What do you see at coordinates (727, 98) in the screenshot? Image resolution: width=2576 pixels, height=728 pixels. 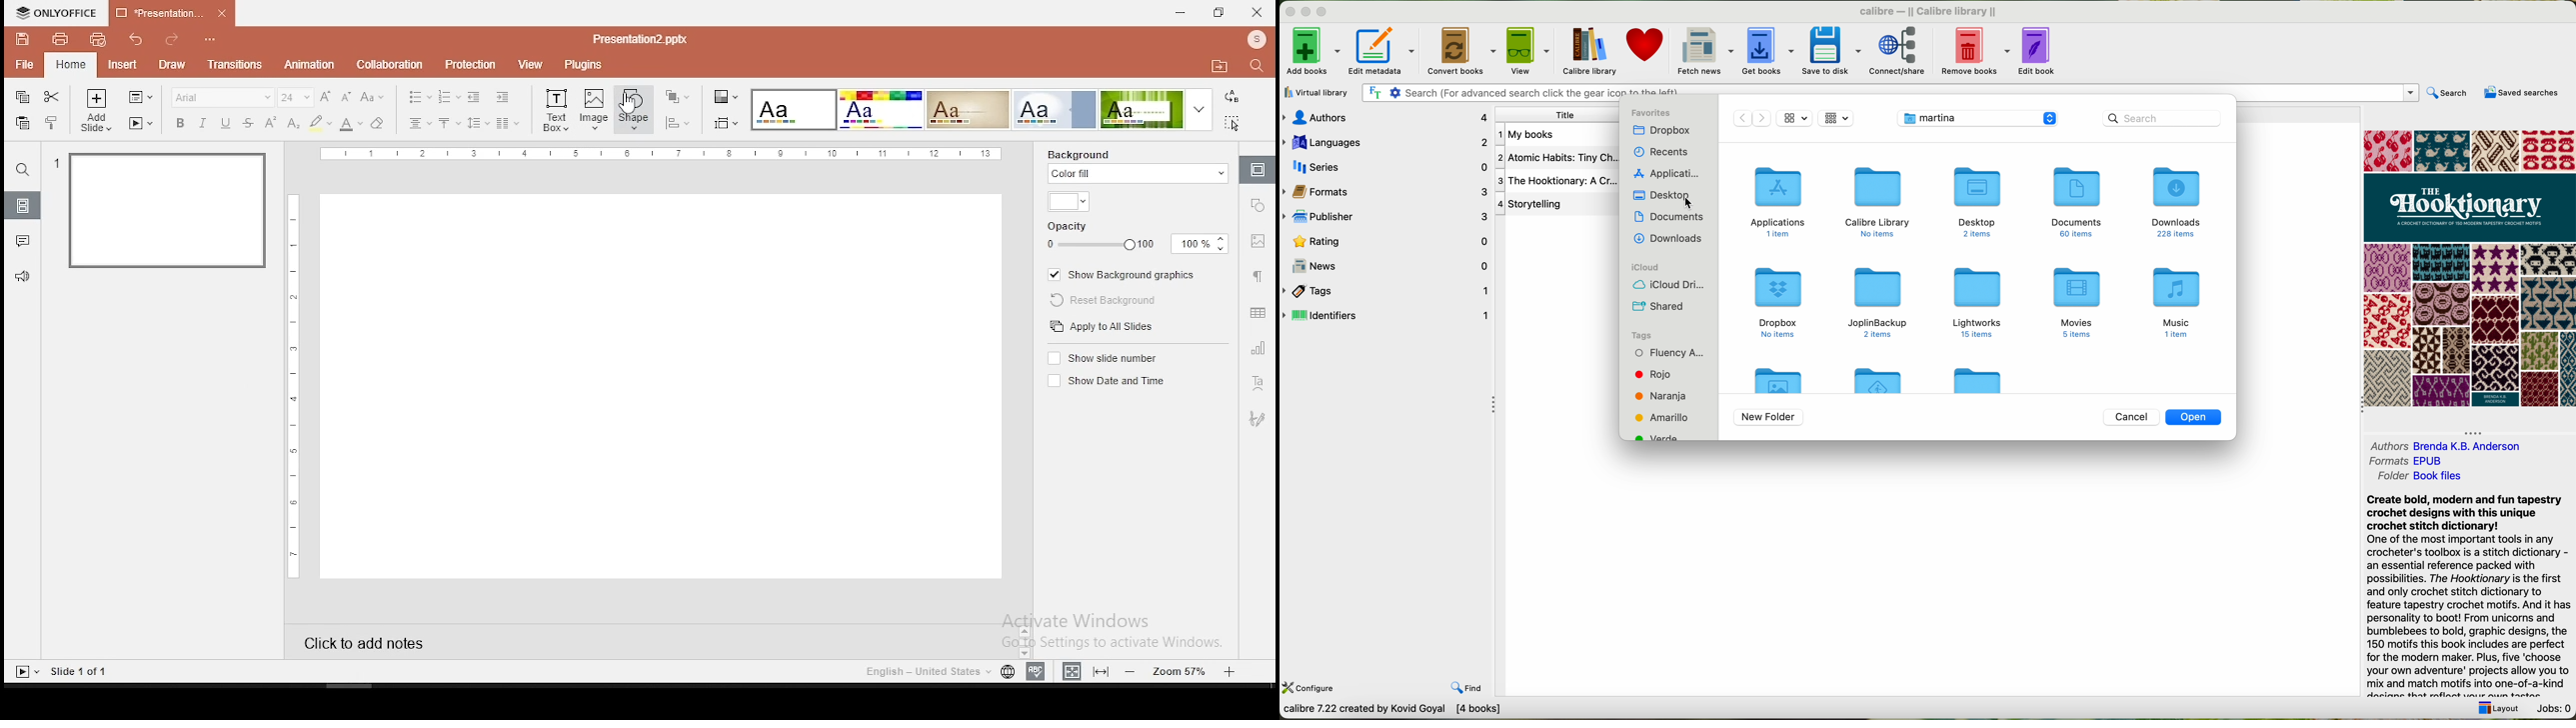 I see `select color theme` at bounding box center [727, 98].